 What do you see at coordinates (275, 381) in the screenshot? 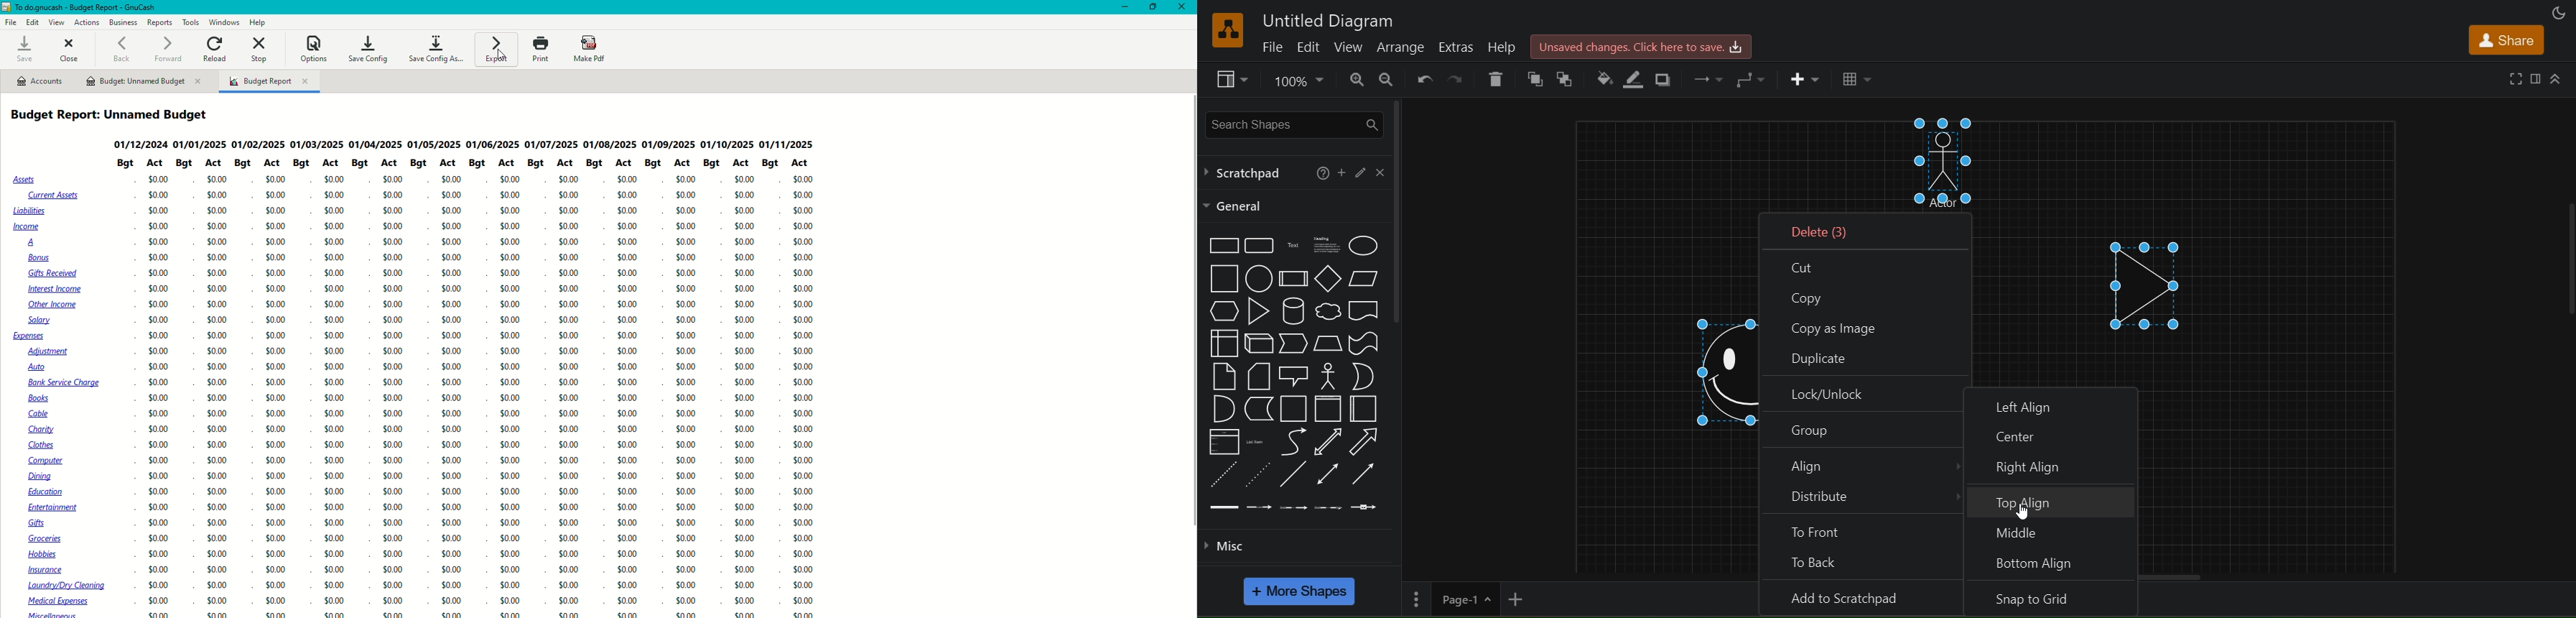
I see `$0.00` at bounding box center [275, 381].